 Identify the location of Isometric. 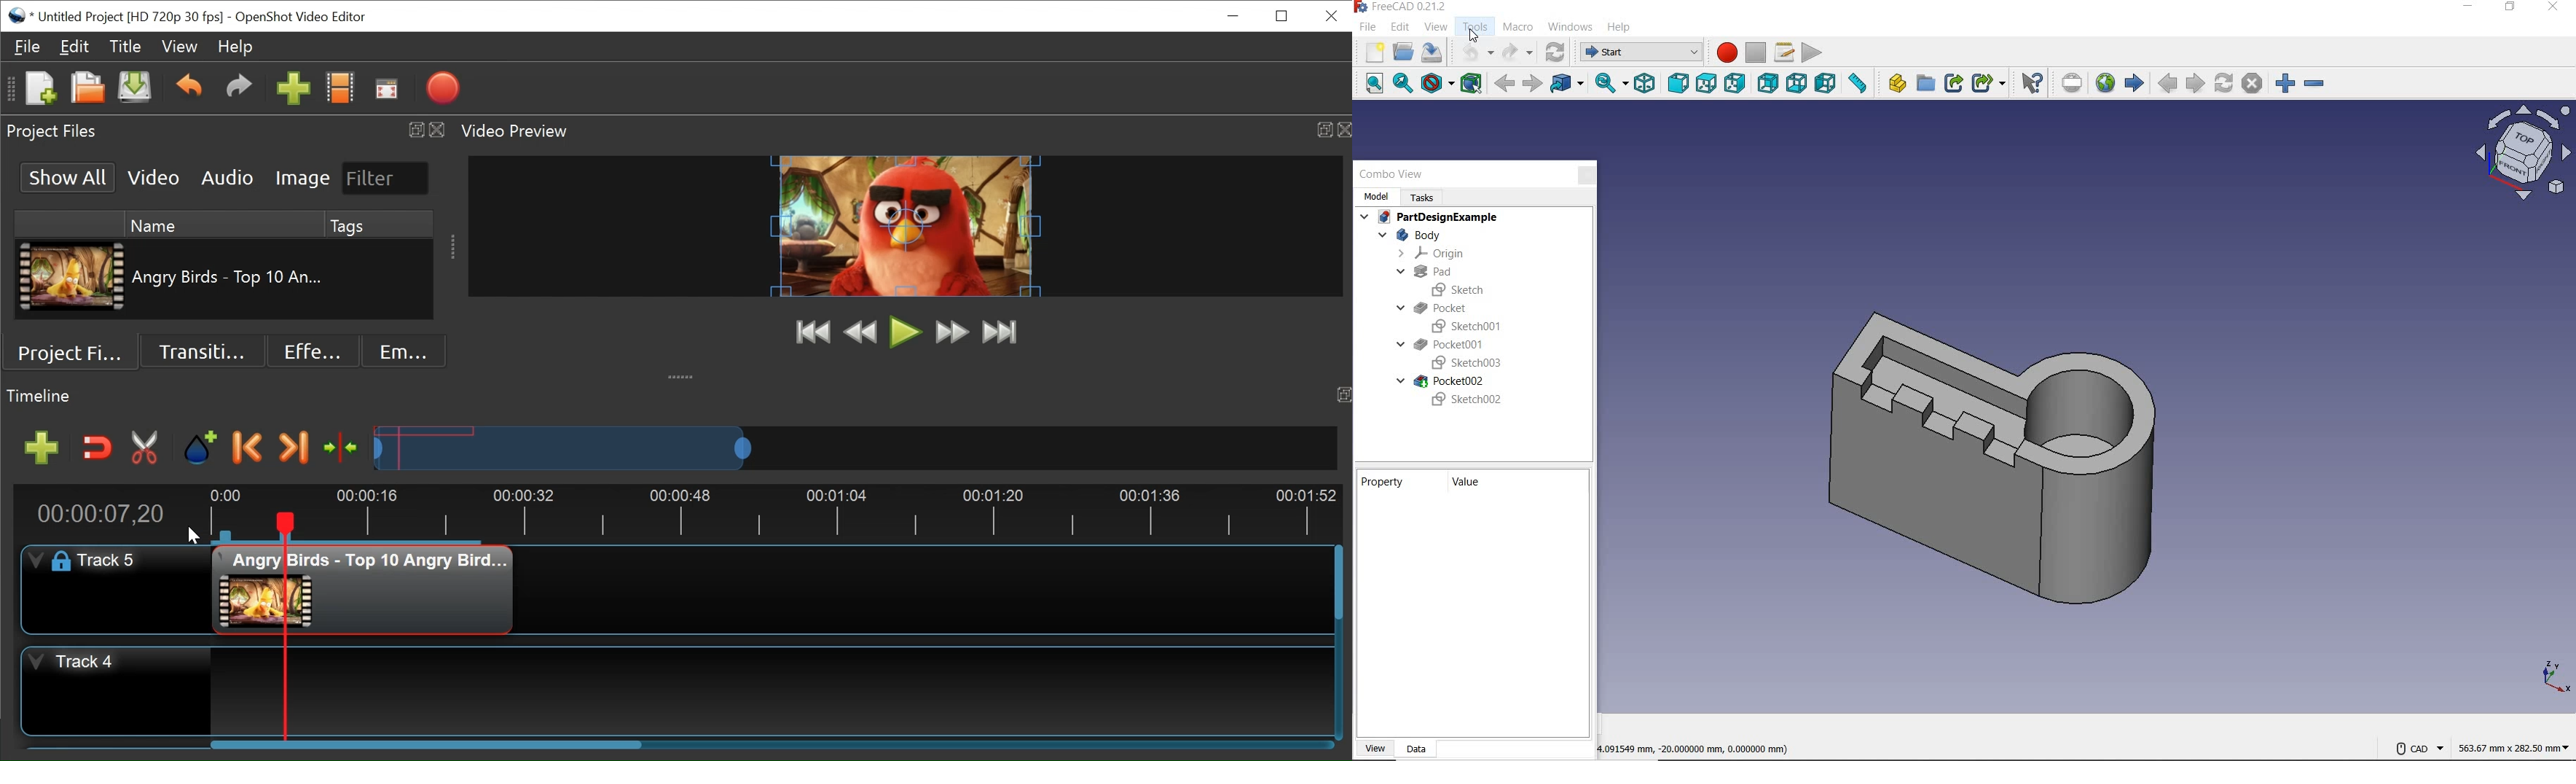
(1645, 82).